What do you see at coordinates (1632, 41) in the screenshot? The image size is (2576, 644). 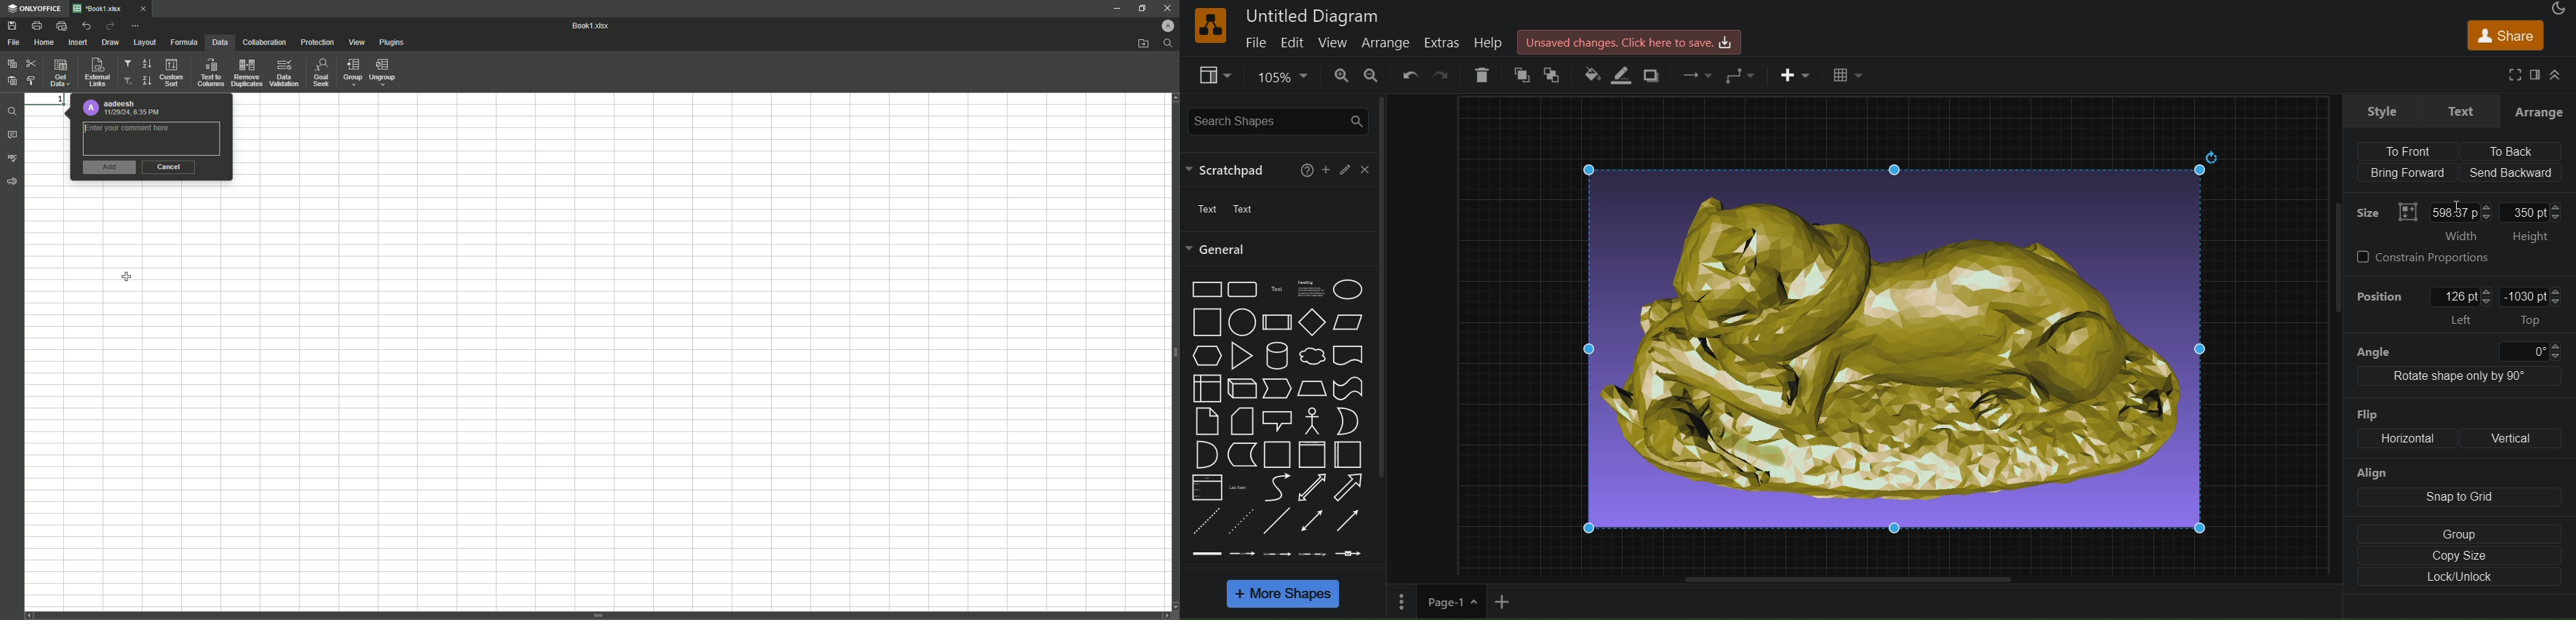 I see `Unsaved changes.Click here to save.` at bounding box center [1632, 41].